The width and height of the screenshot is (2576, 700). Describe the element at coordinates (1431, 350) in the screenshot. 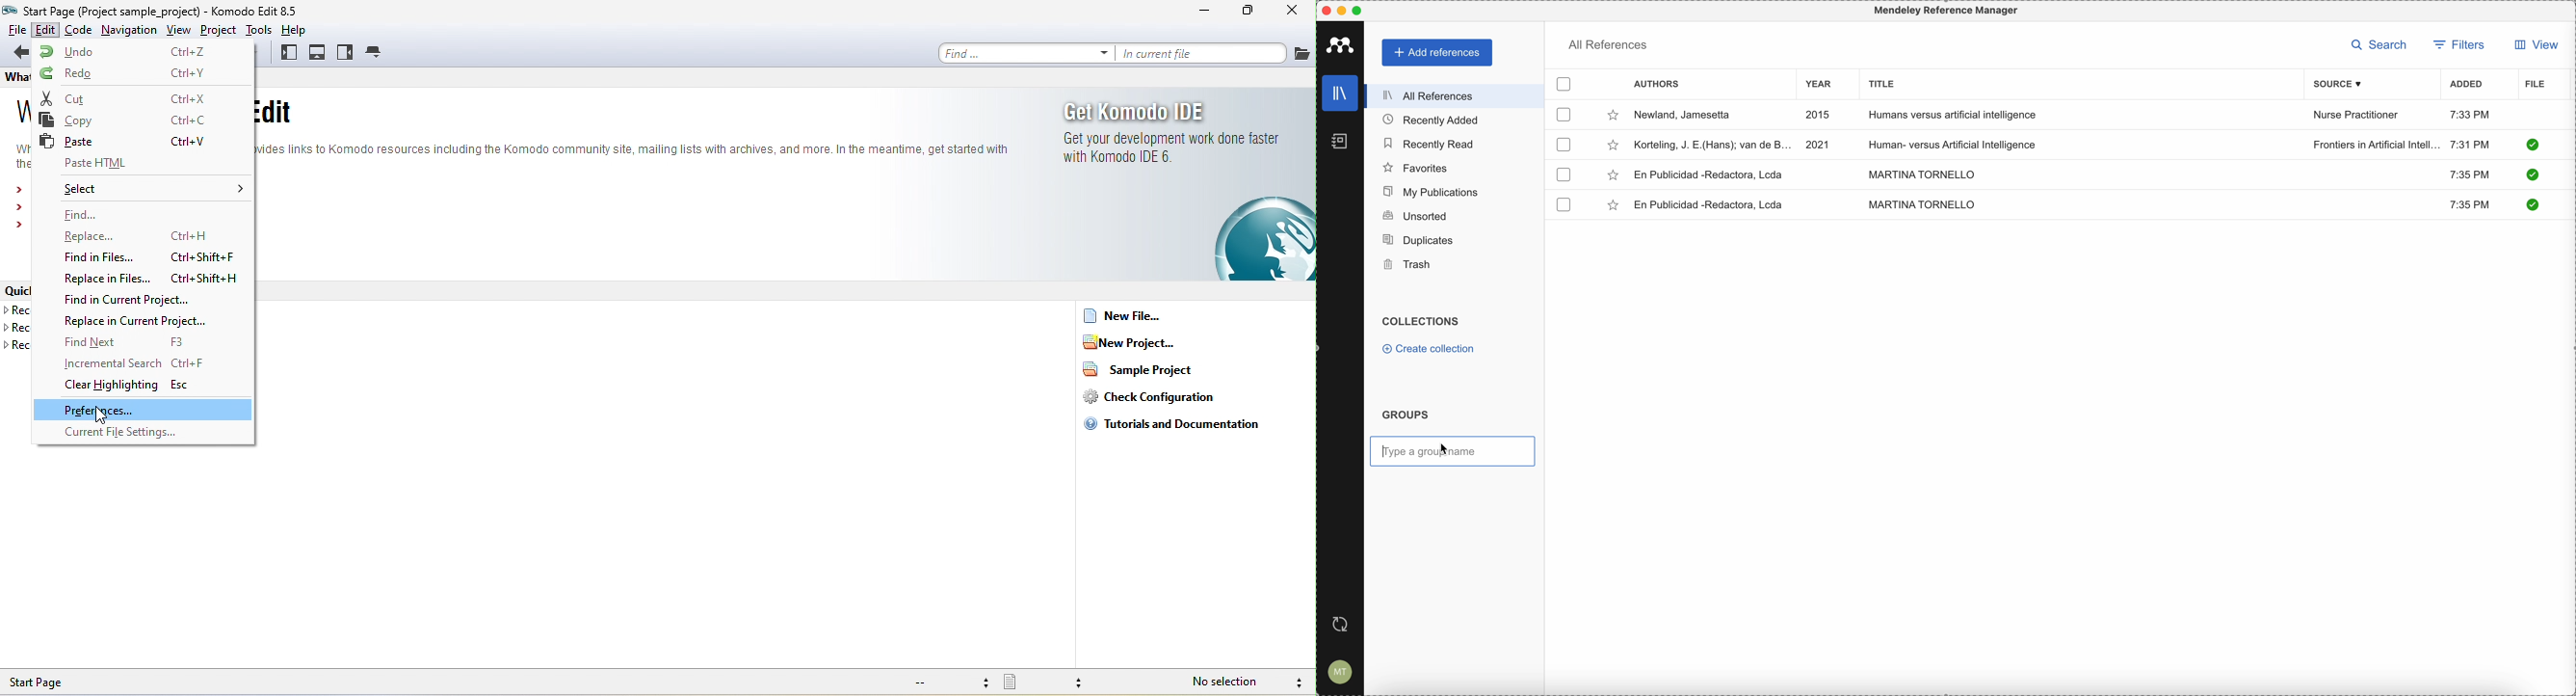

I see `create collection` at that location.